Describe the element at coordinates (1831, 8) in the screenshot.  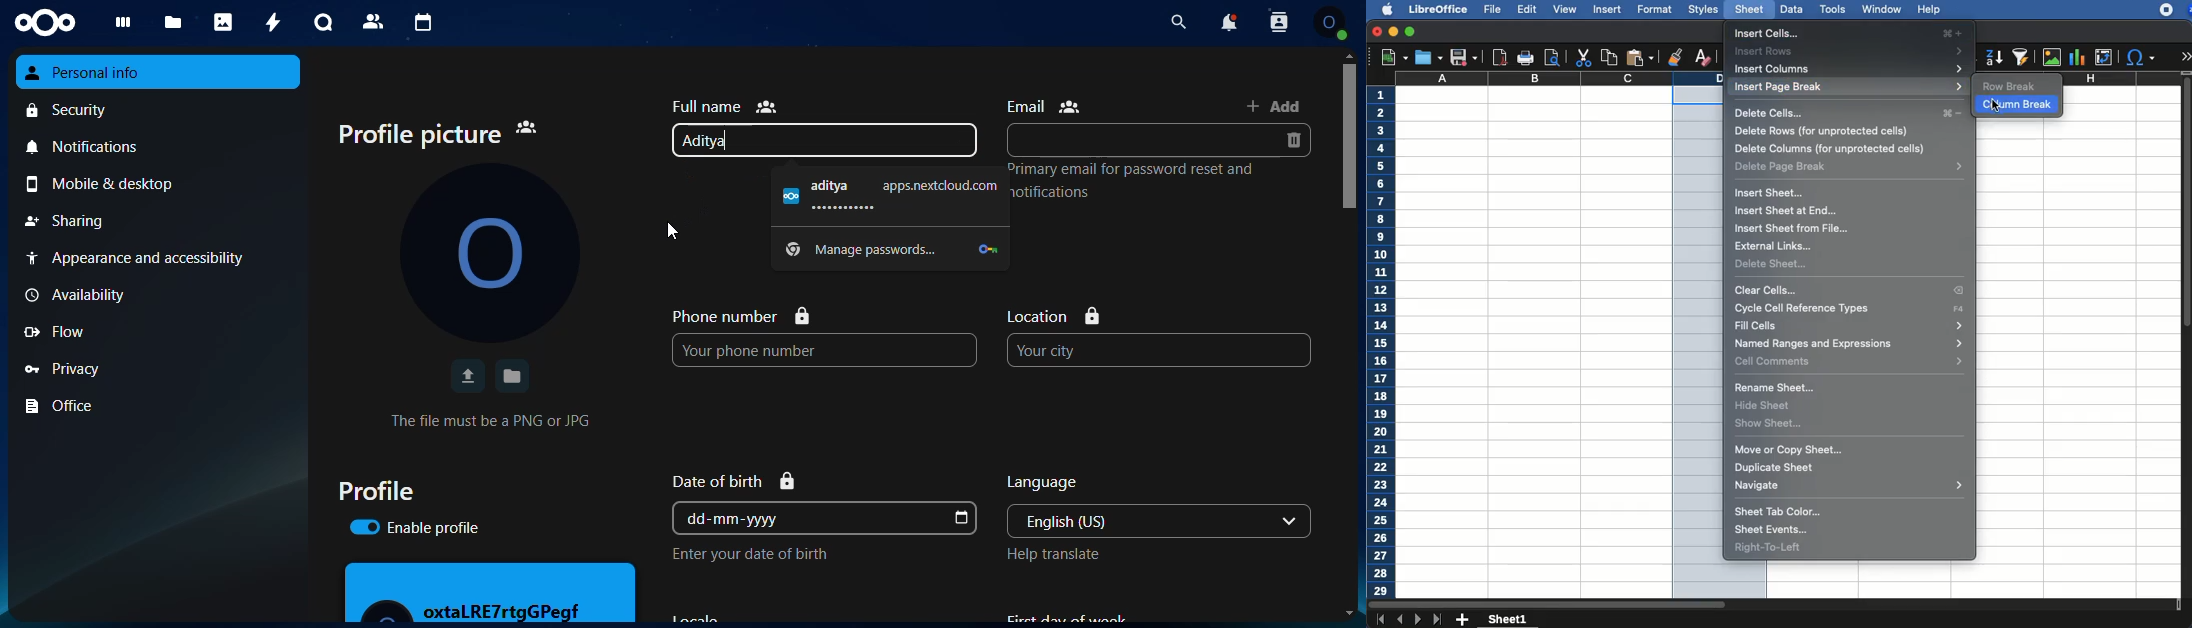
I see `tools` at that location.